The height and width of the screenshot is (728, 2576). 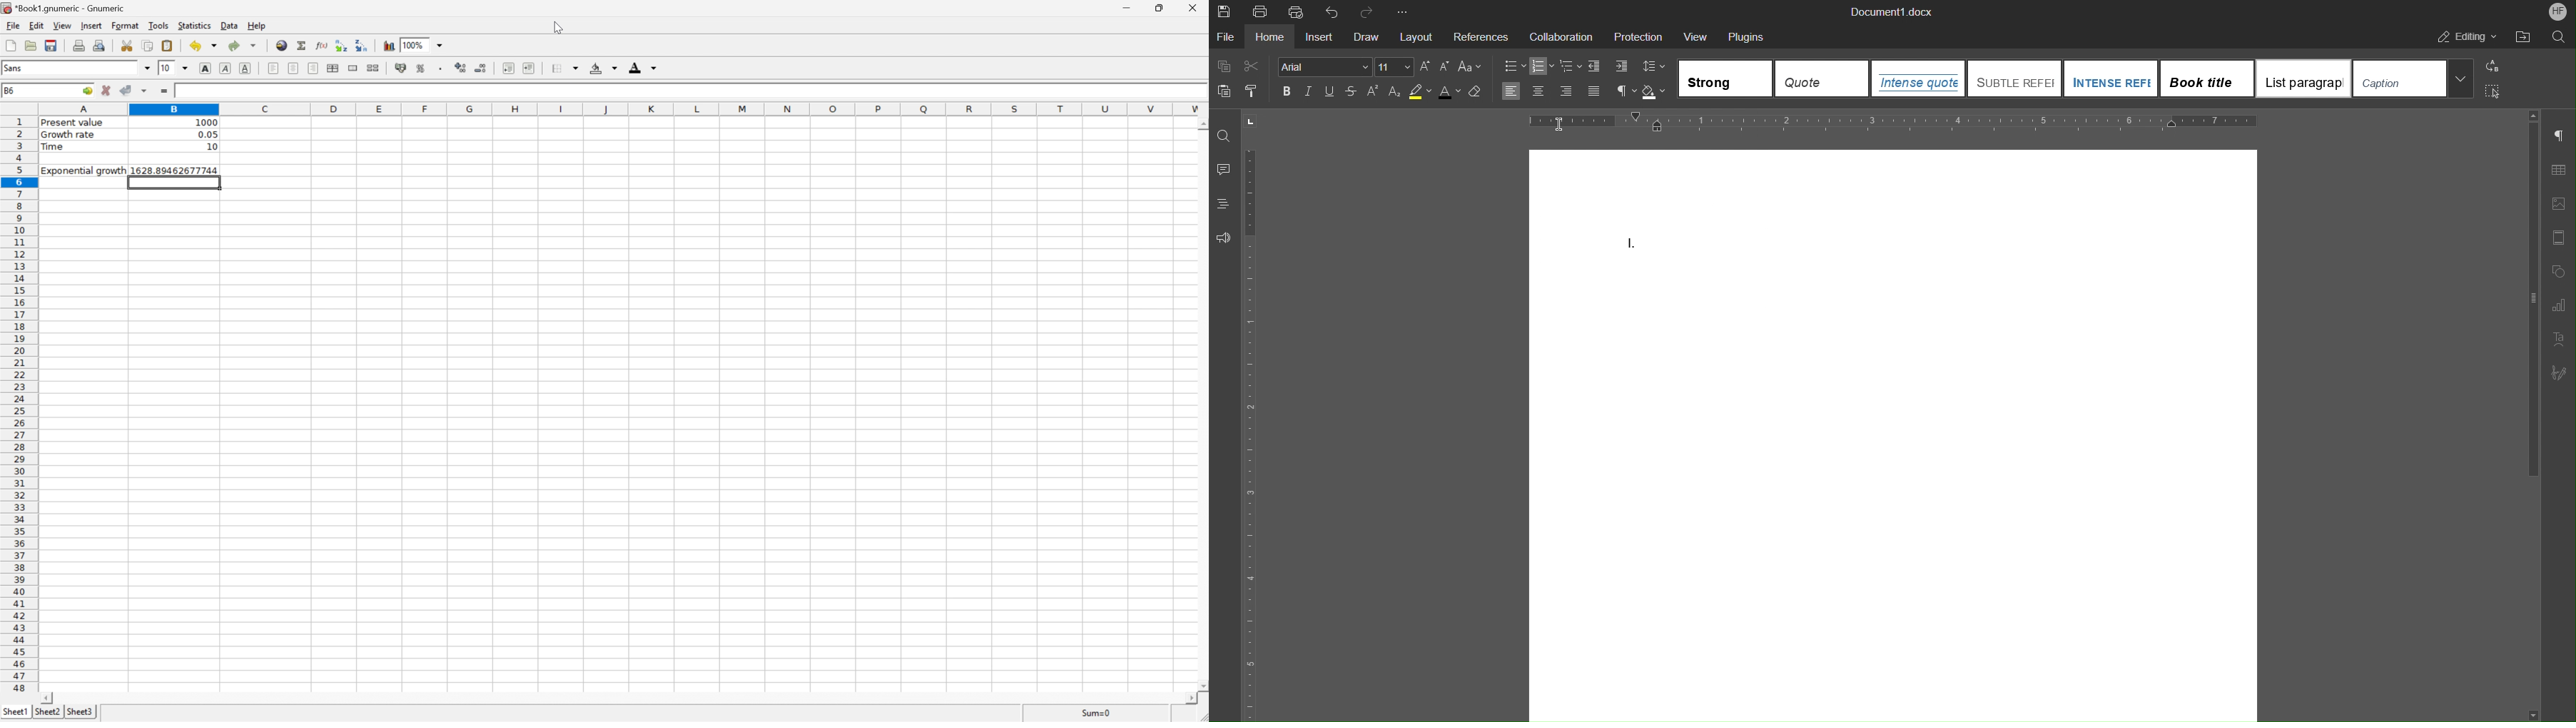 I want to click on Normal, so click(x=1725, y=78).